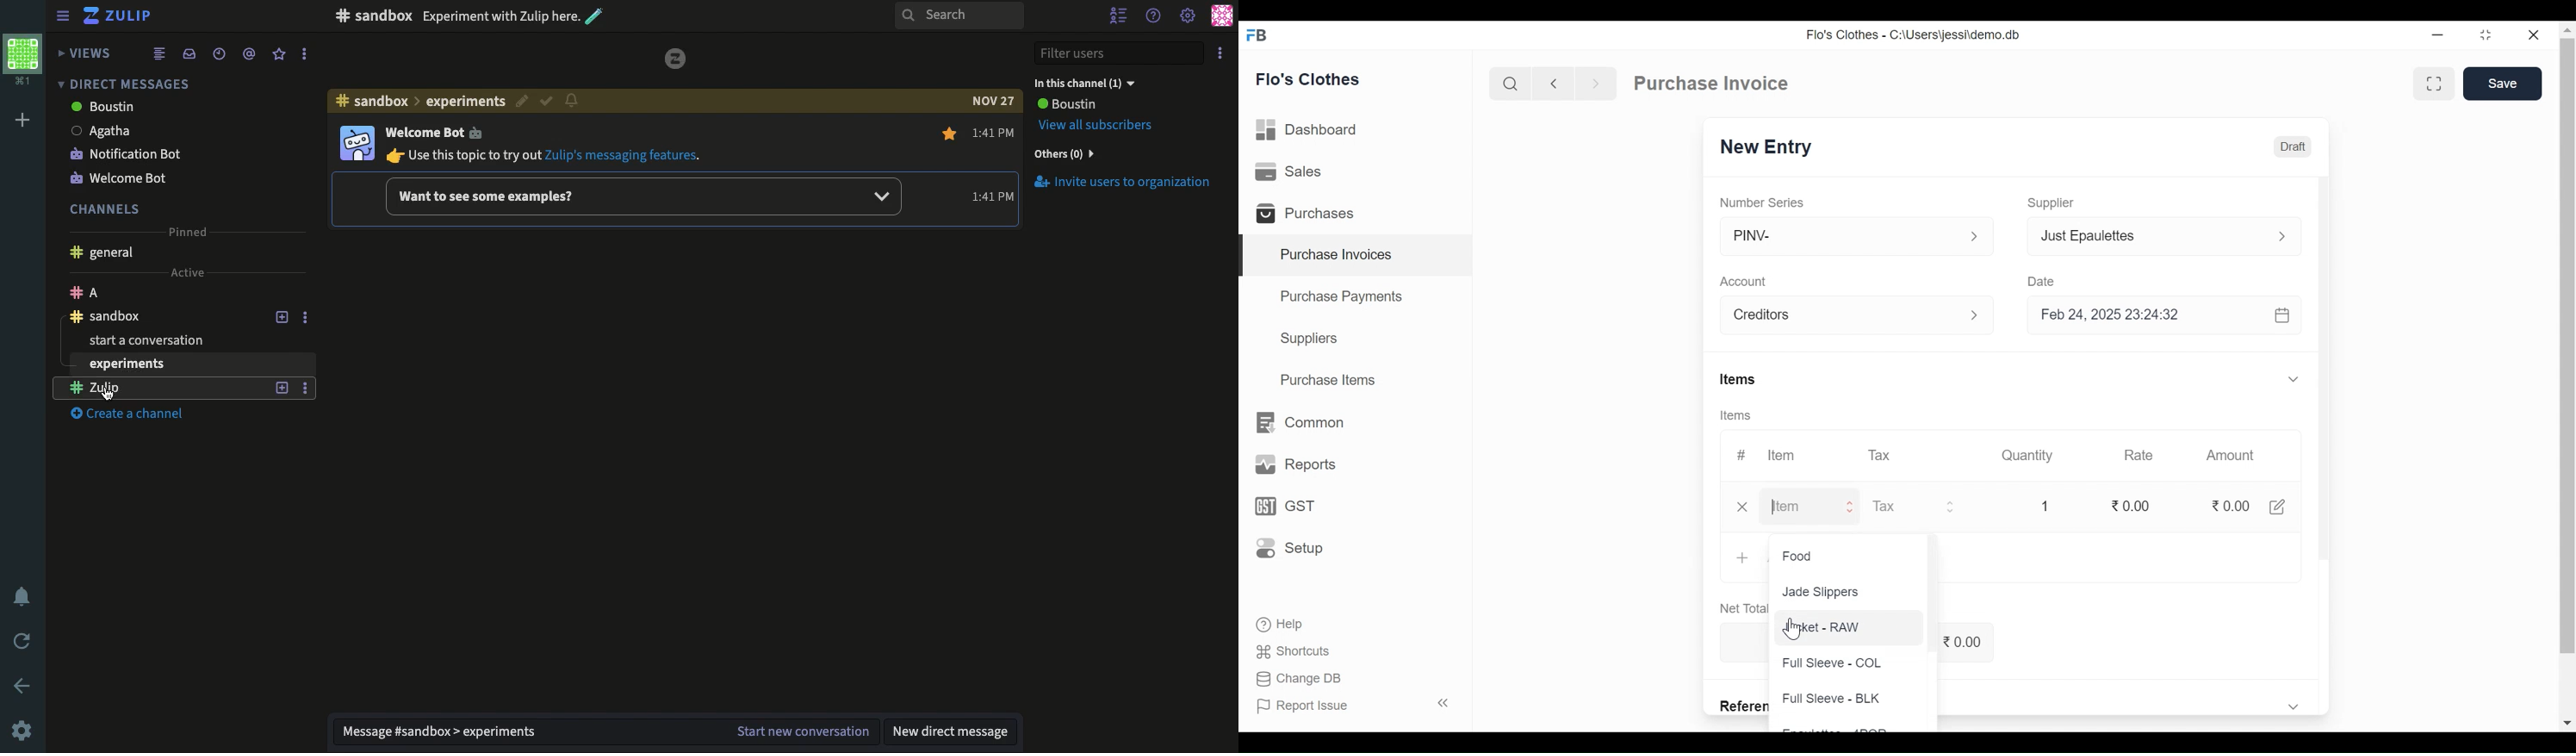 Image resolution: width=2576 pixels, height=756 pixels. Describe the element at coordinates (2540, 36) in the screenshot. I see `Close` at that location.